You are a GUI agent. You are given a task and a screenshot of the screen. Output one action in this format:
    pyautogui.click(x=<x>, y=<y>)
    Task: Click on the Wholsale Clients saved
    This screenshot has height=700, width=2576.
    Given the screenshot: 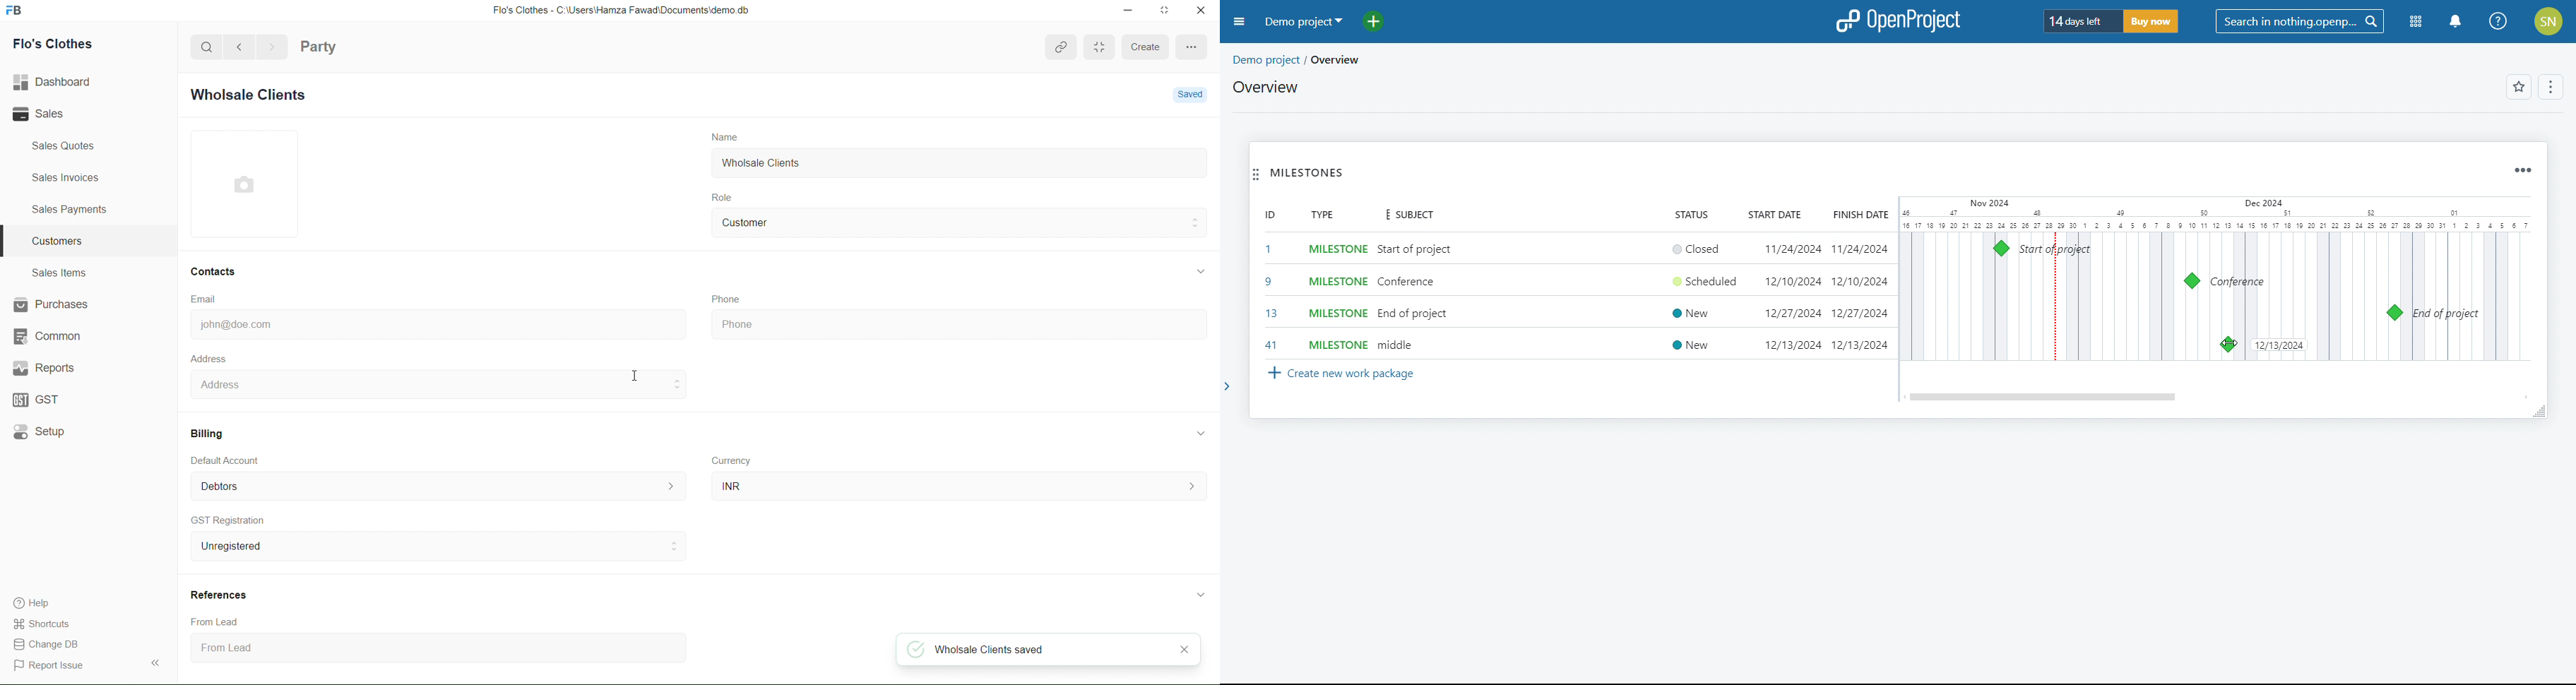 What is the action you would take?
    pyautogui.click(x=1004, y=651)
    